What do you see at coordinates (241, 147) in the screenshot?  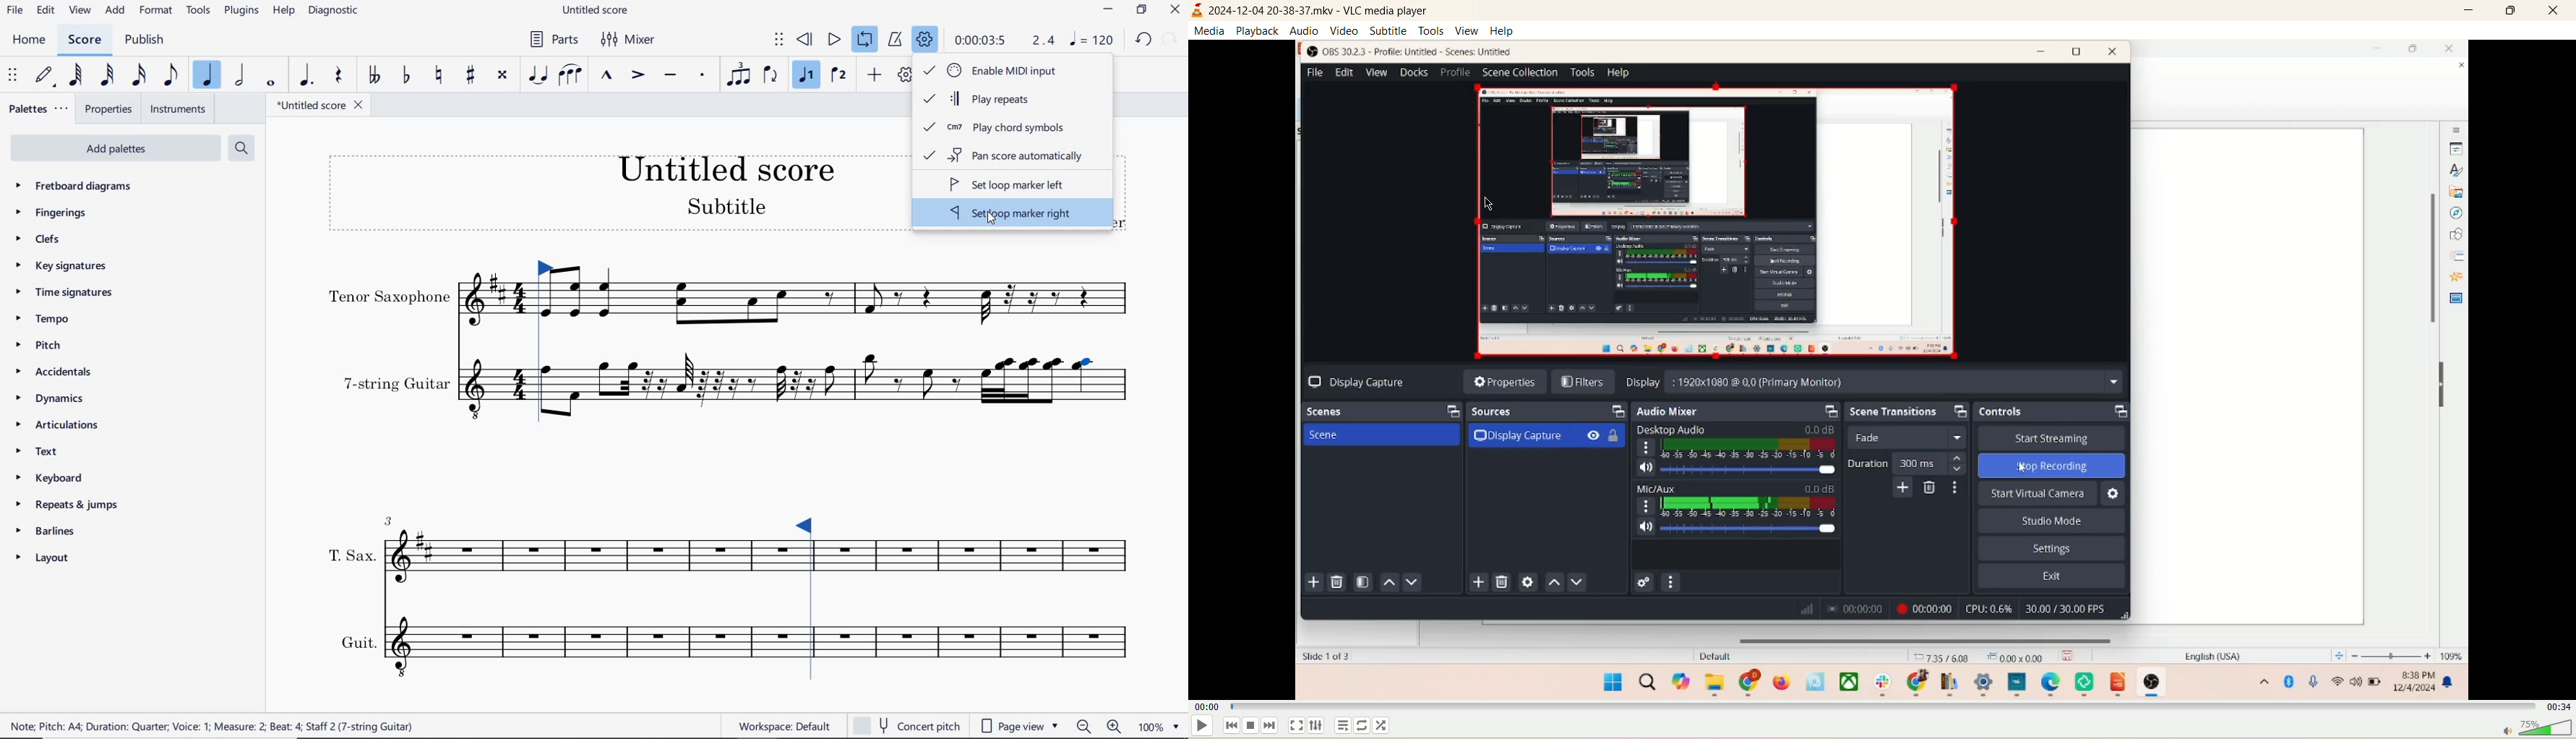 I see `SEARCH PALETTES` at bounding box center [241, 147].